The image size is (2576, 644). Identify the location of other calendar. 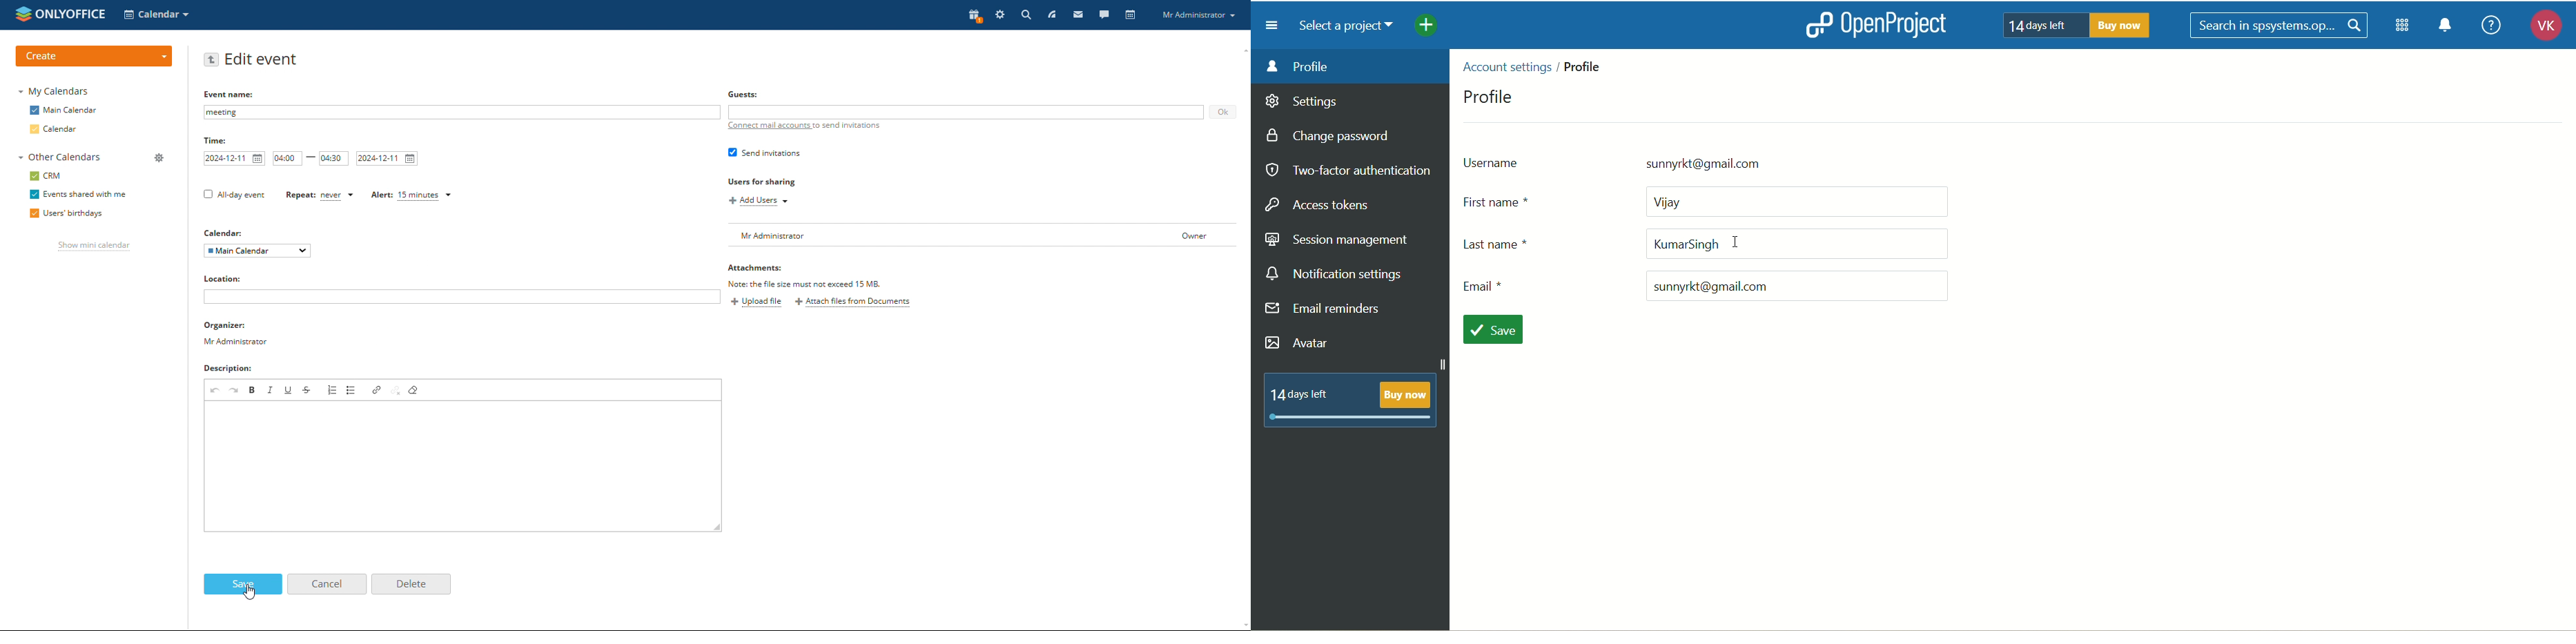
(59, 158).